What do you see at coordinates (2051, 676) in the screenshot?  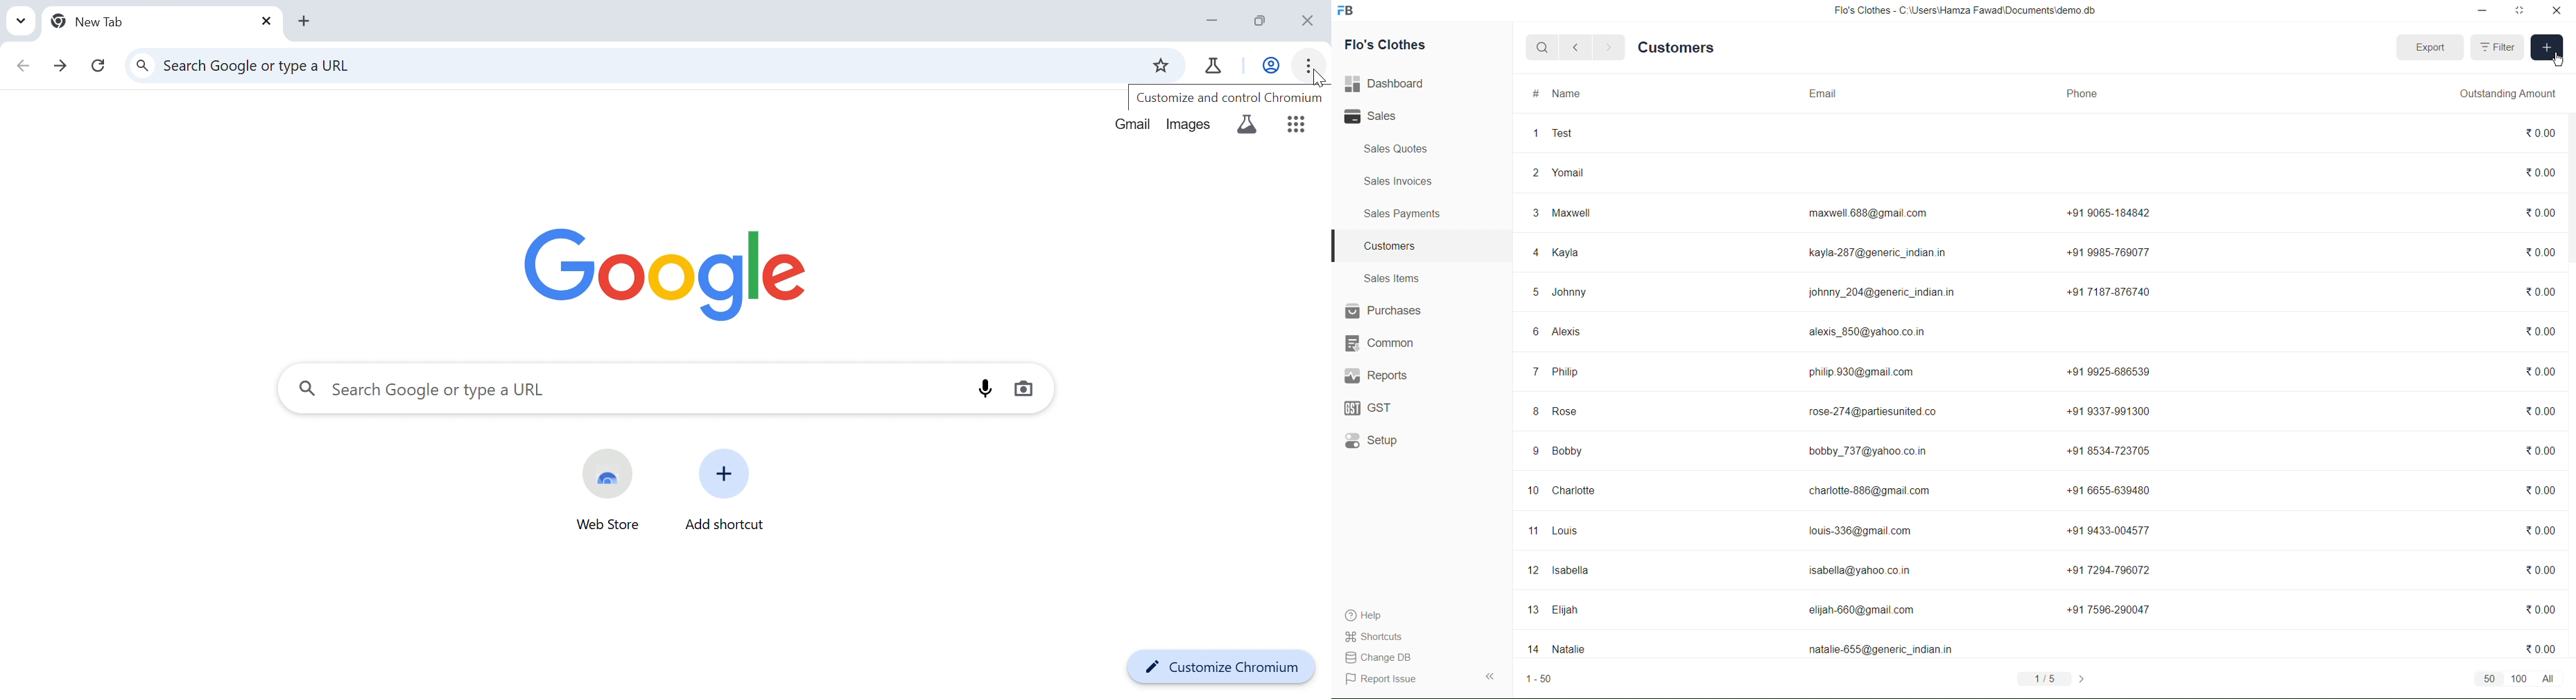 I see `1/5` at bounding box center [2051, 676].